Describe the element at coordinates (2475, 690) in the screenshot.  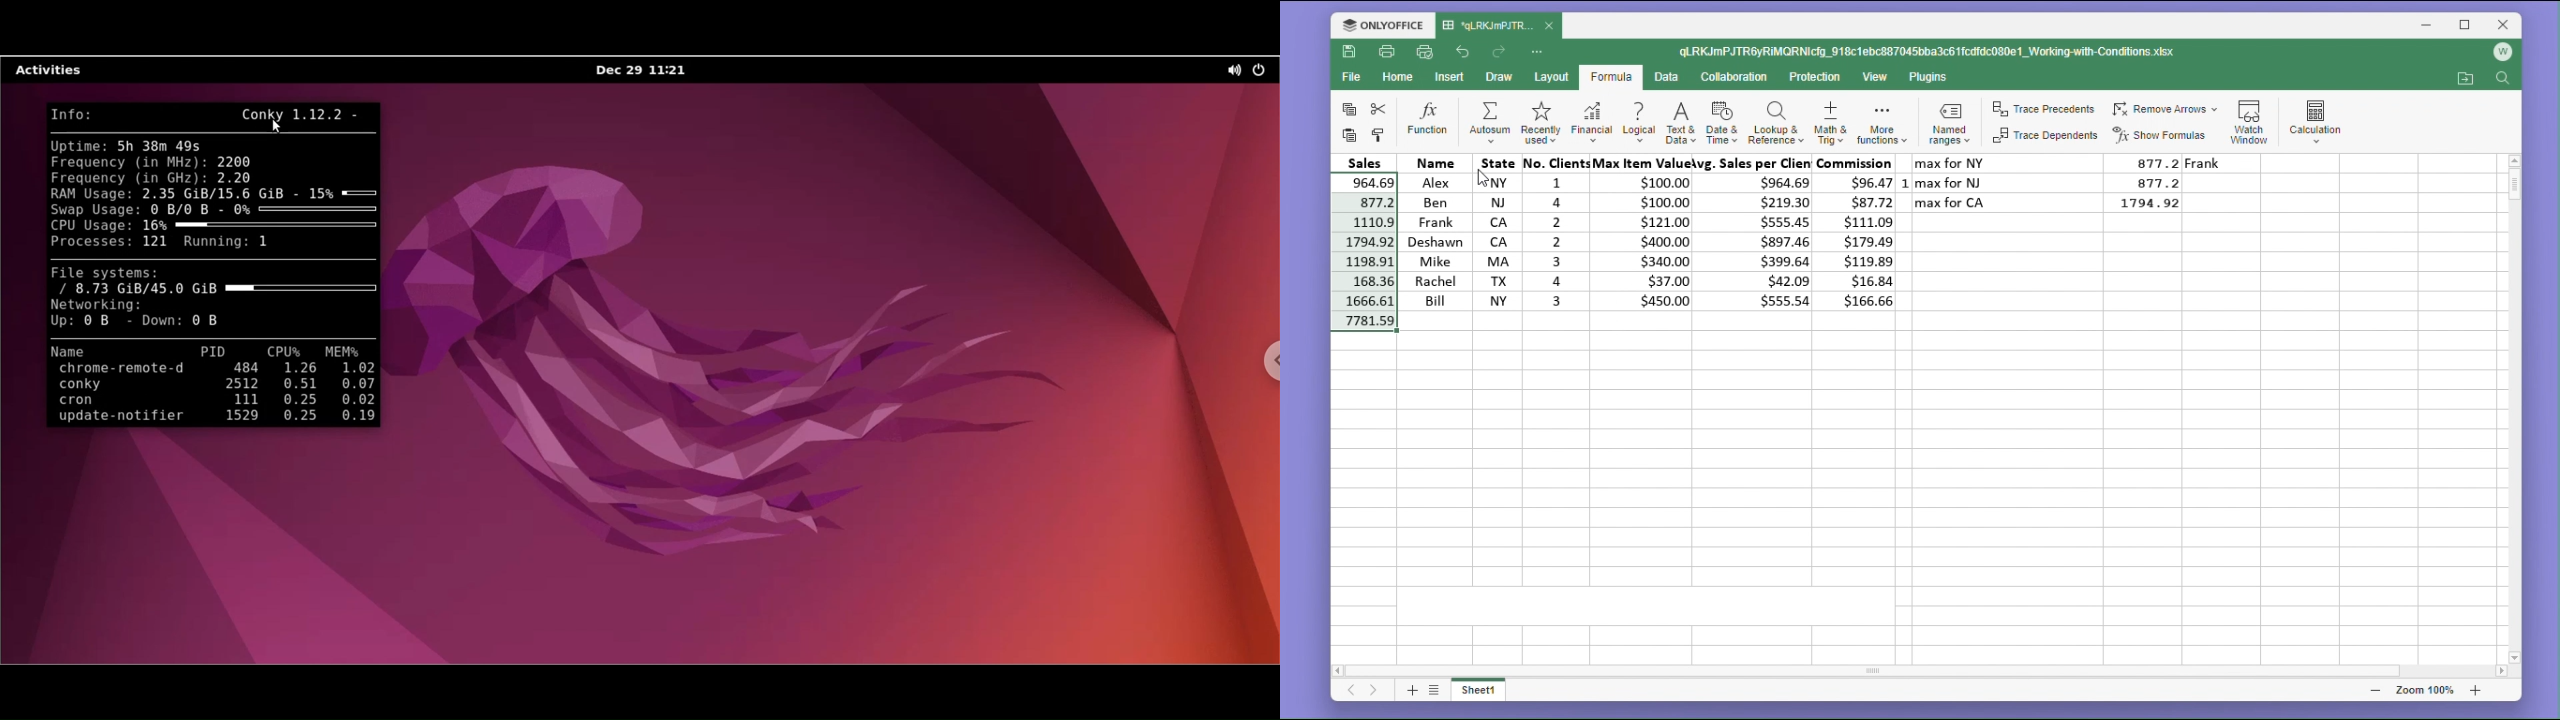
I see `zoom in` at that location.